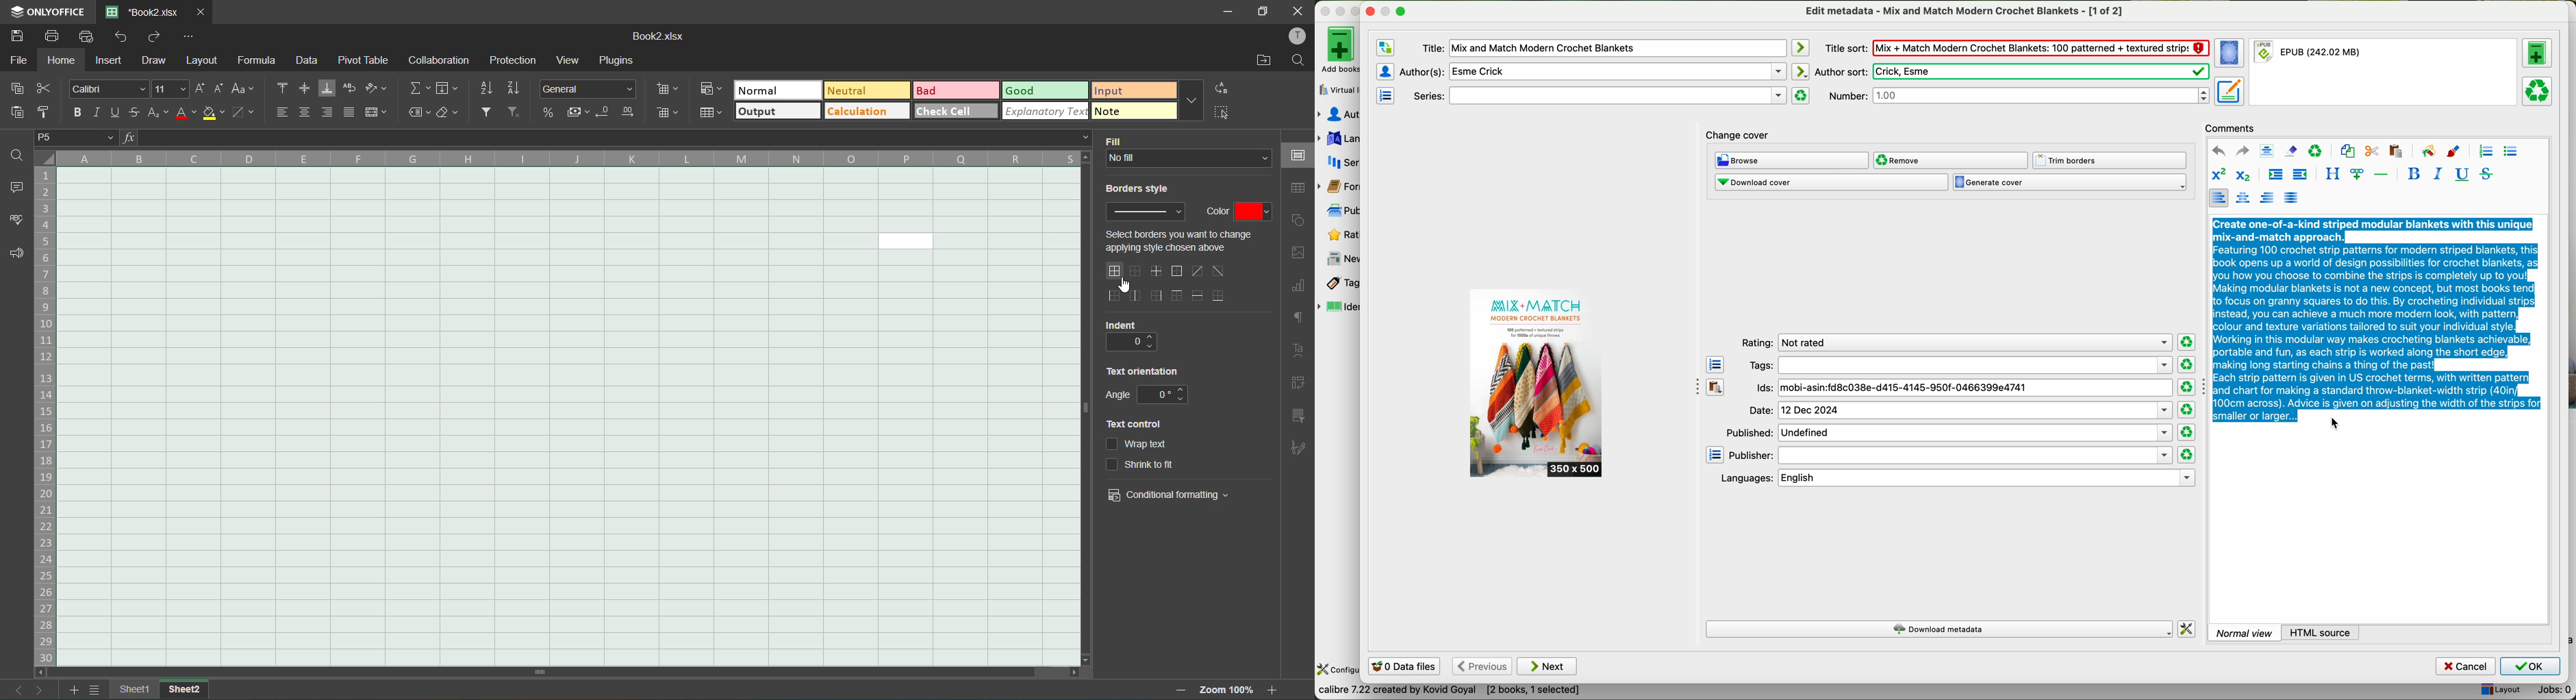 The width and height of the screenshot is (2576, 700). I want to click on paste the contents of the clipboard, so click(1716, 388).